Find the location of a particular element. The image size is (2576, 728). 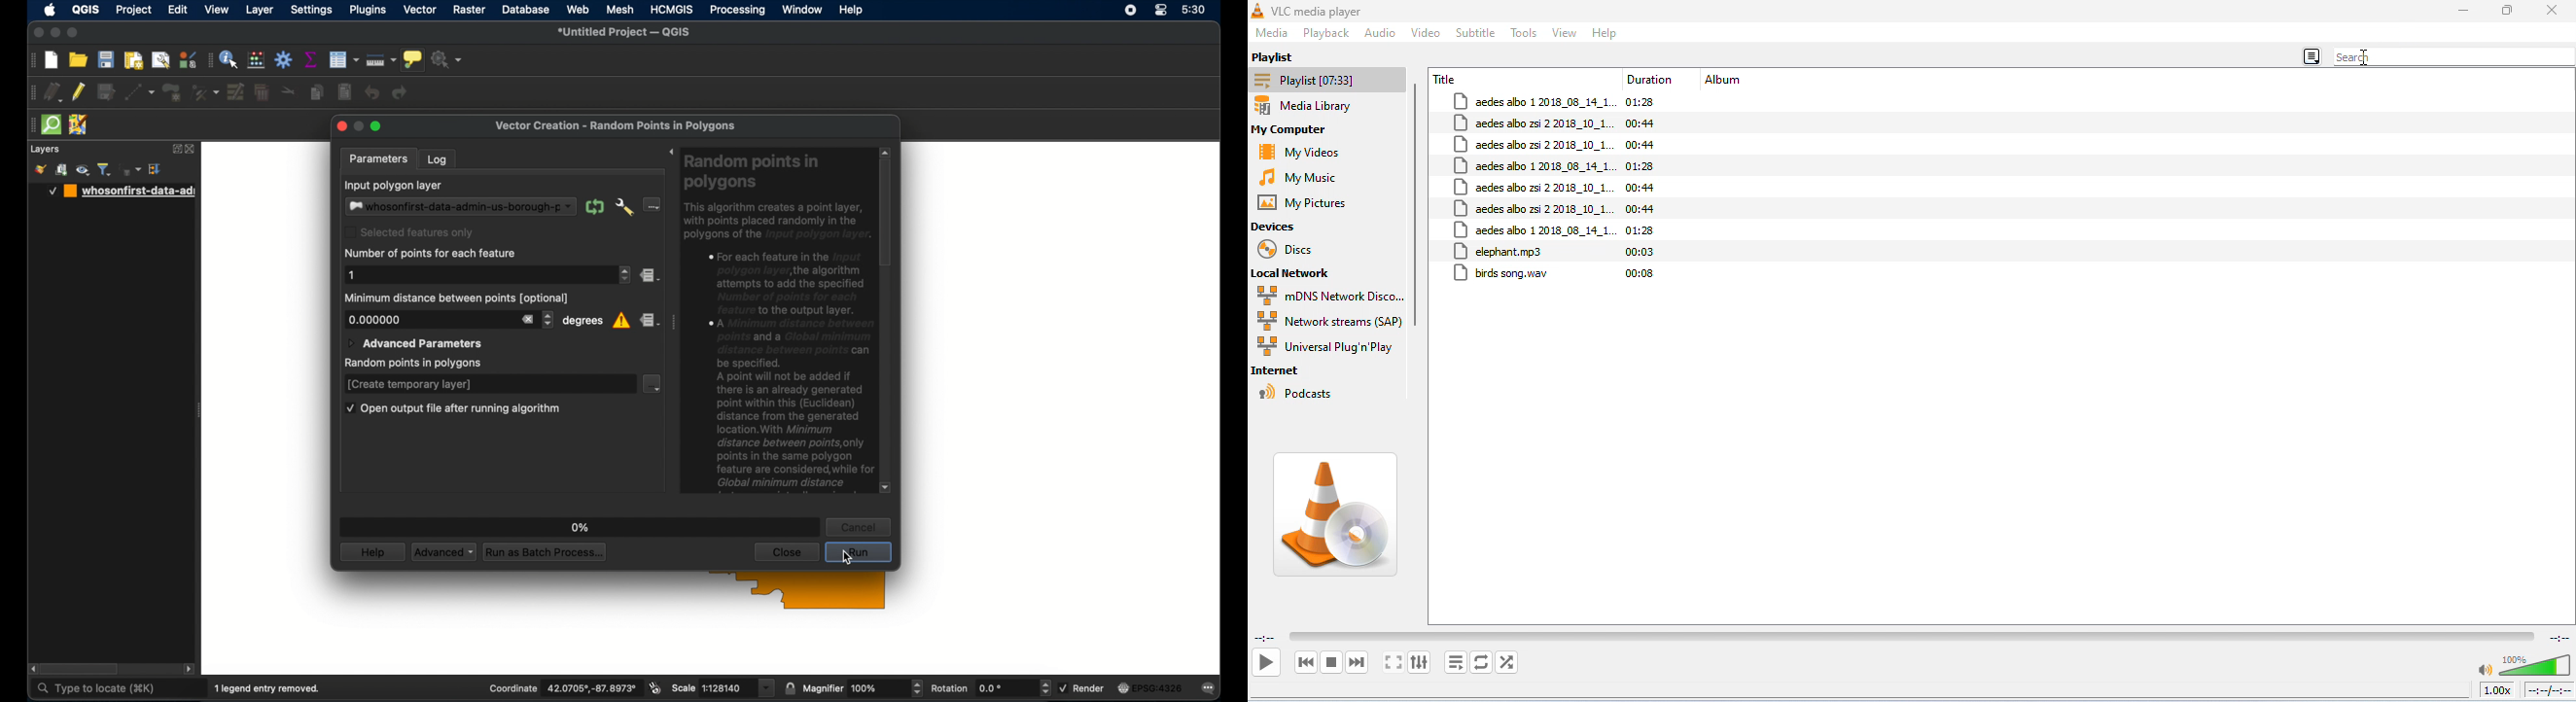

01:28 is located at coordinates (1641, 231).